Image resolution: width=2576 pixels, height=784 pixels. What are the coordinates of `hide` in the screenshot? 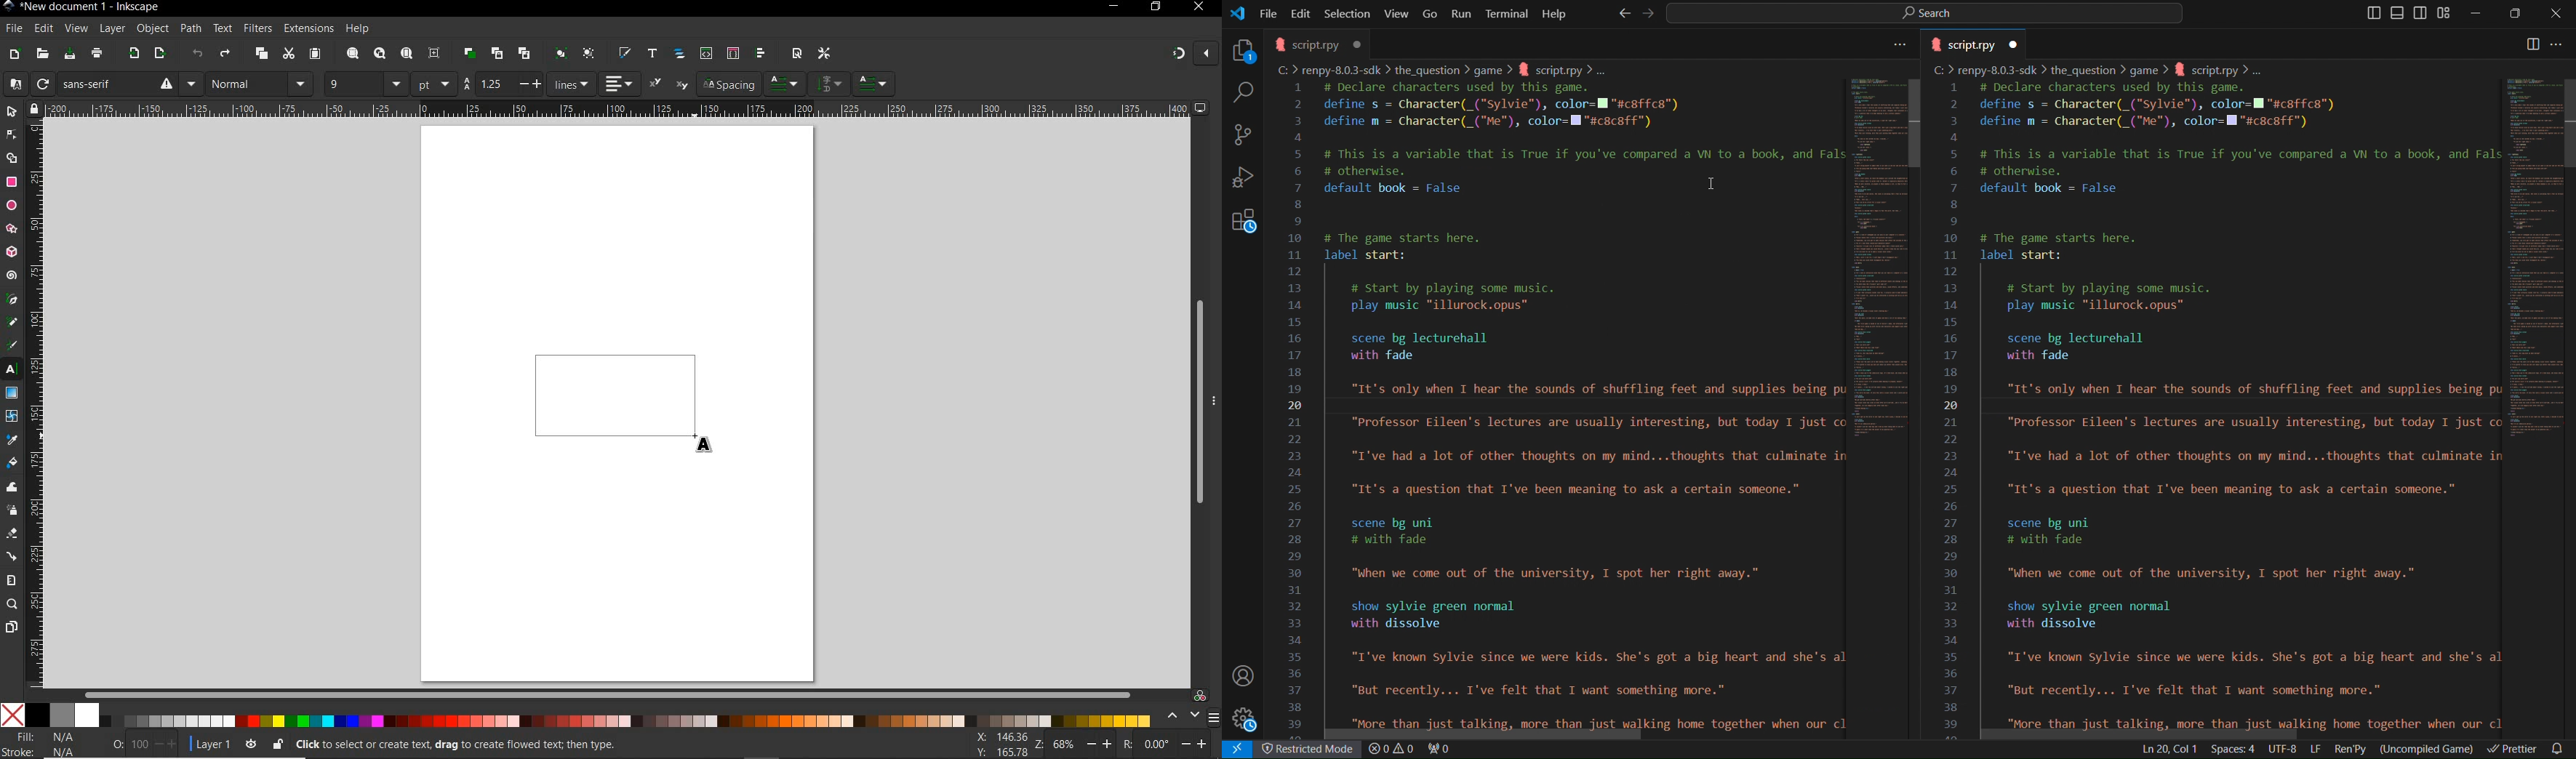 It's located at (1215, 398).